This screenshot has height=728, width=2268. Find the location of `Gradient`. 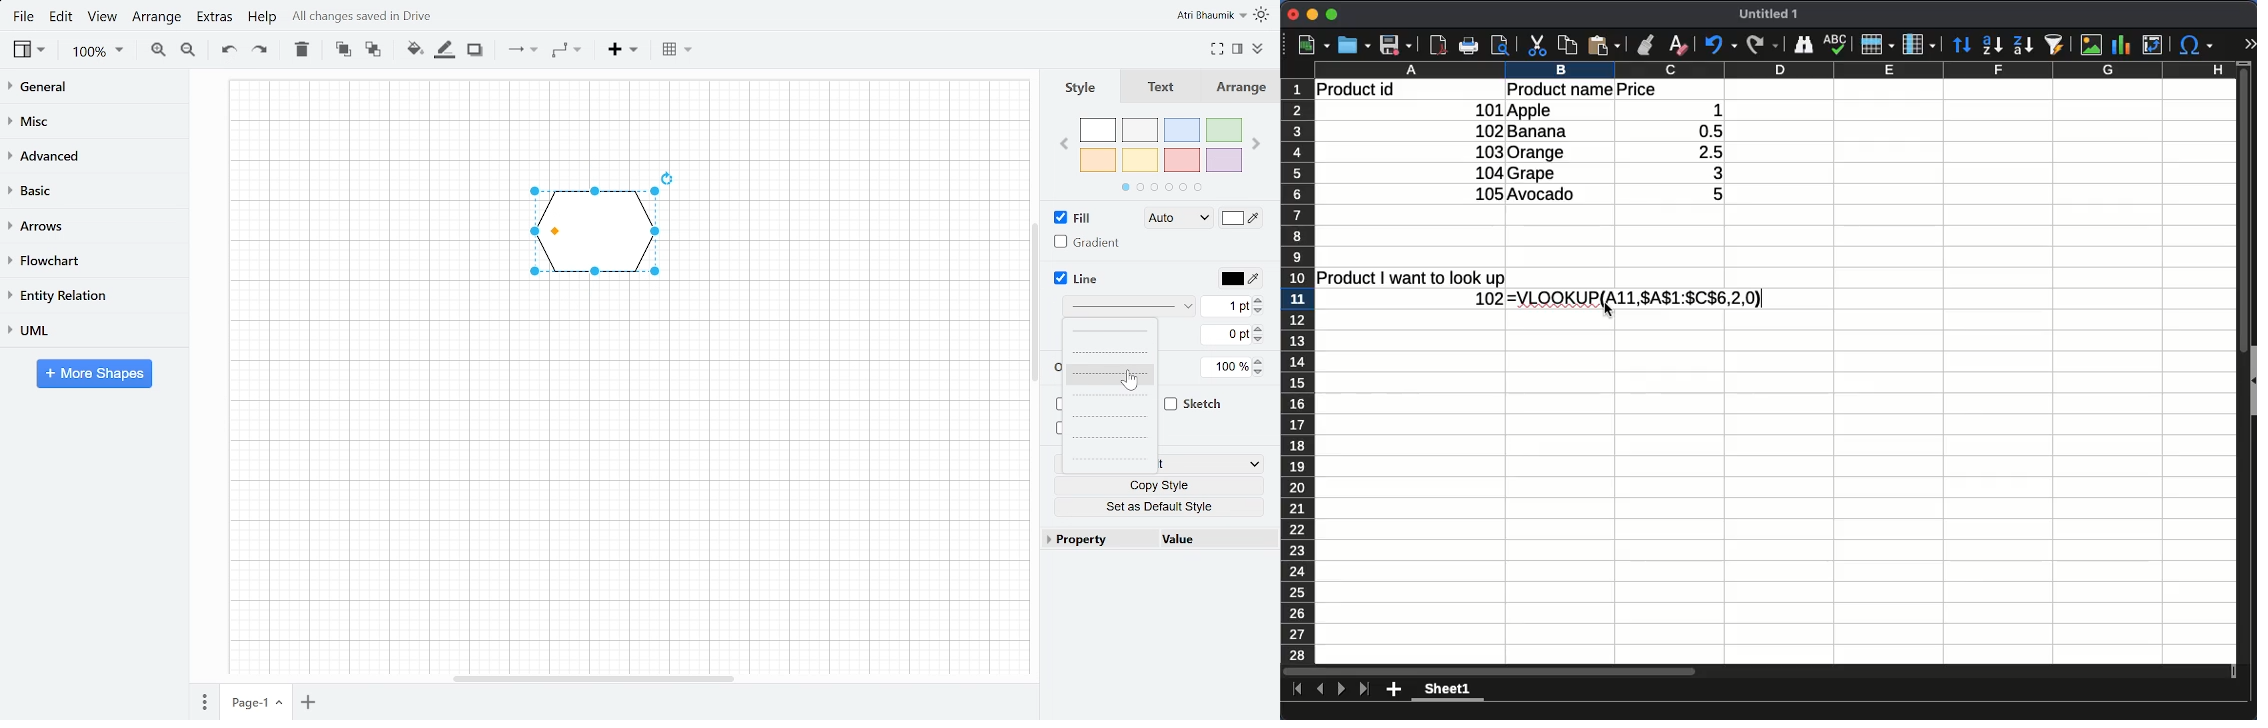

Gradient is located at coordinates (1087, 242).